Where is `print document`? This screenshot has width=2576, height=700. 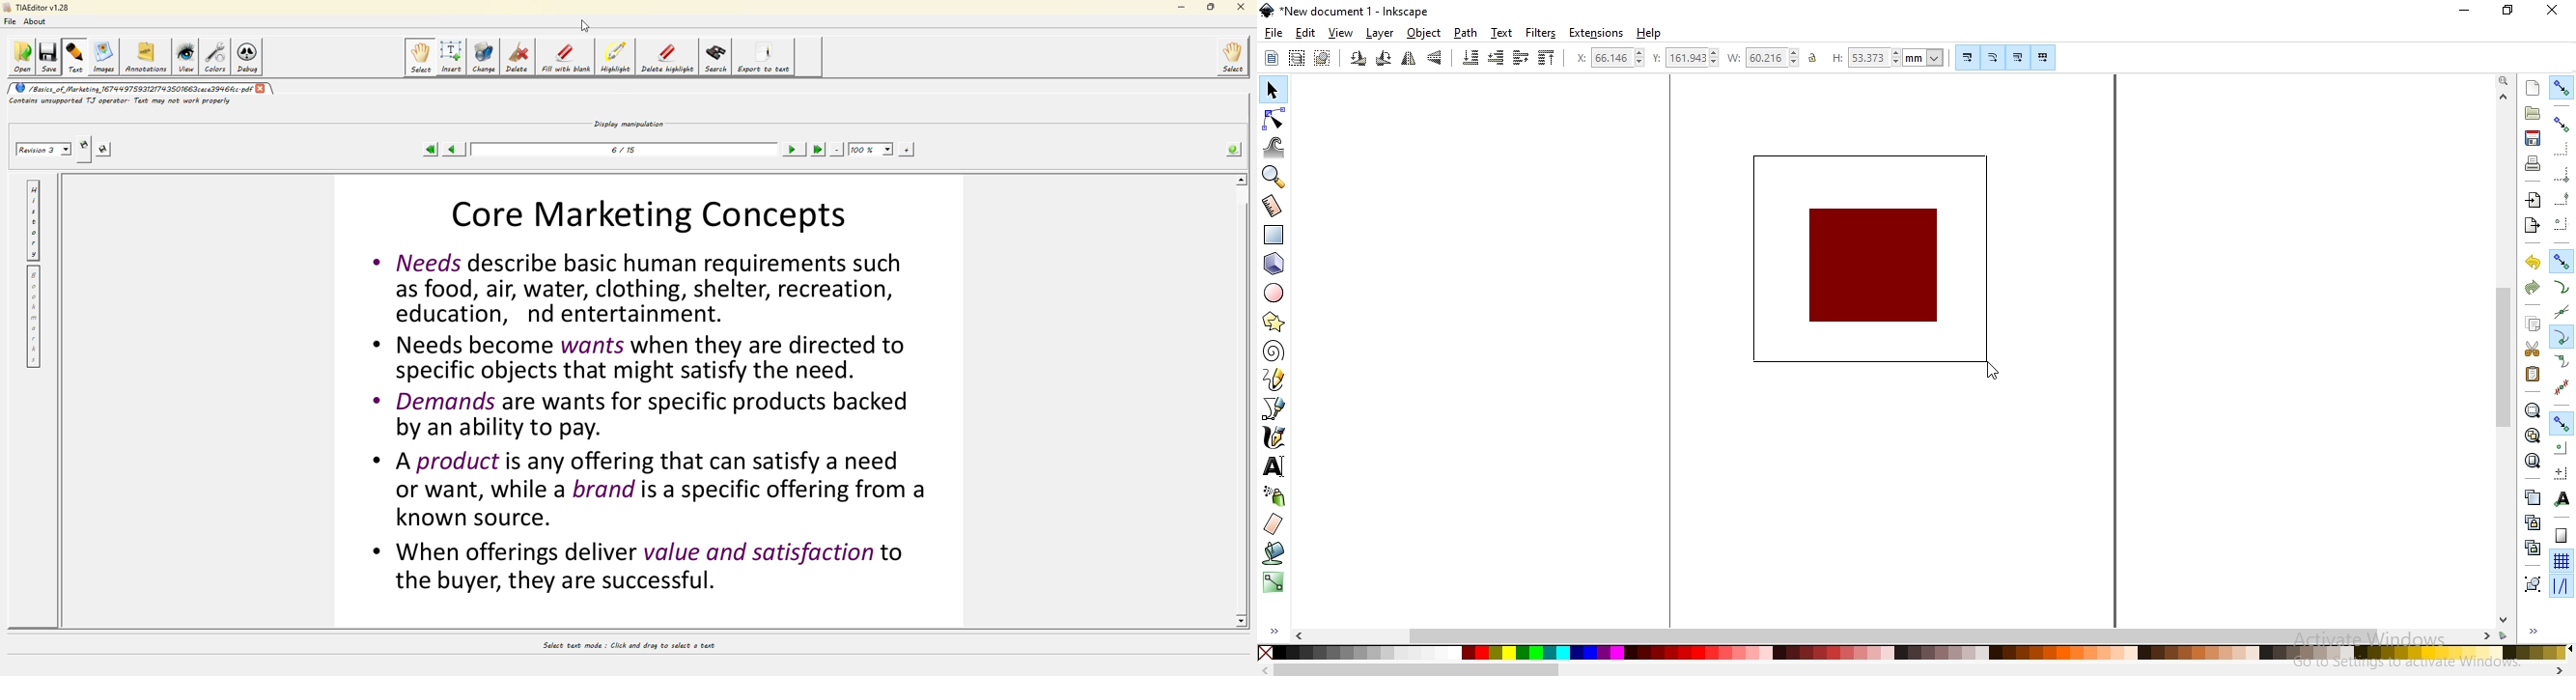 print document is located at coordinates (2531, 163).